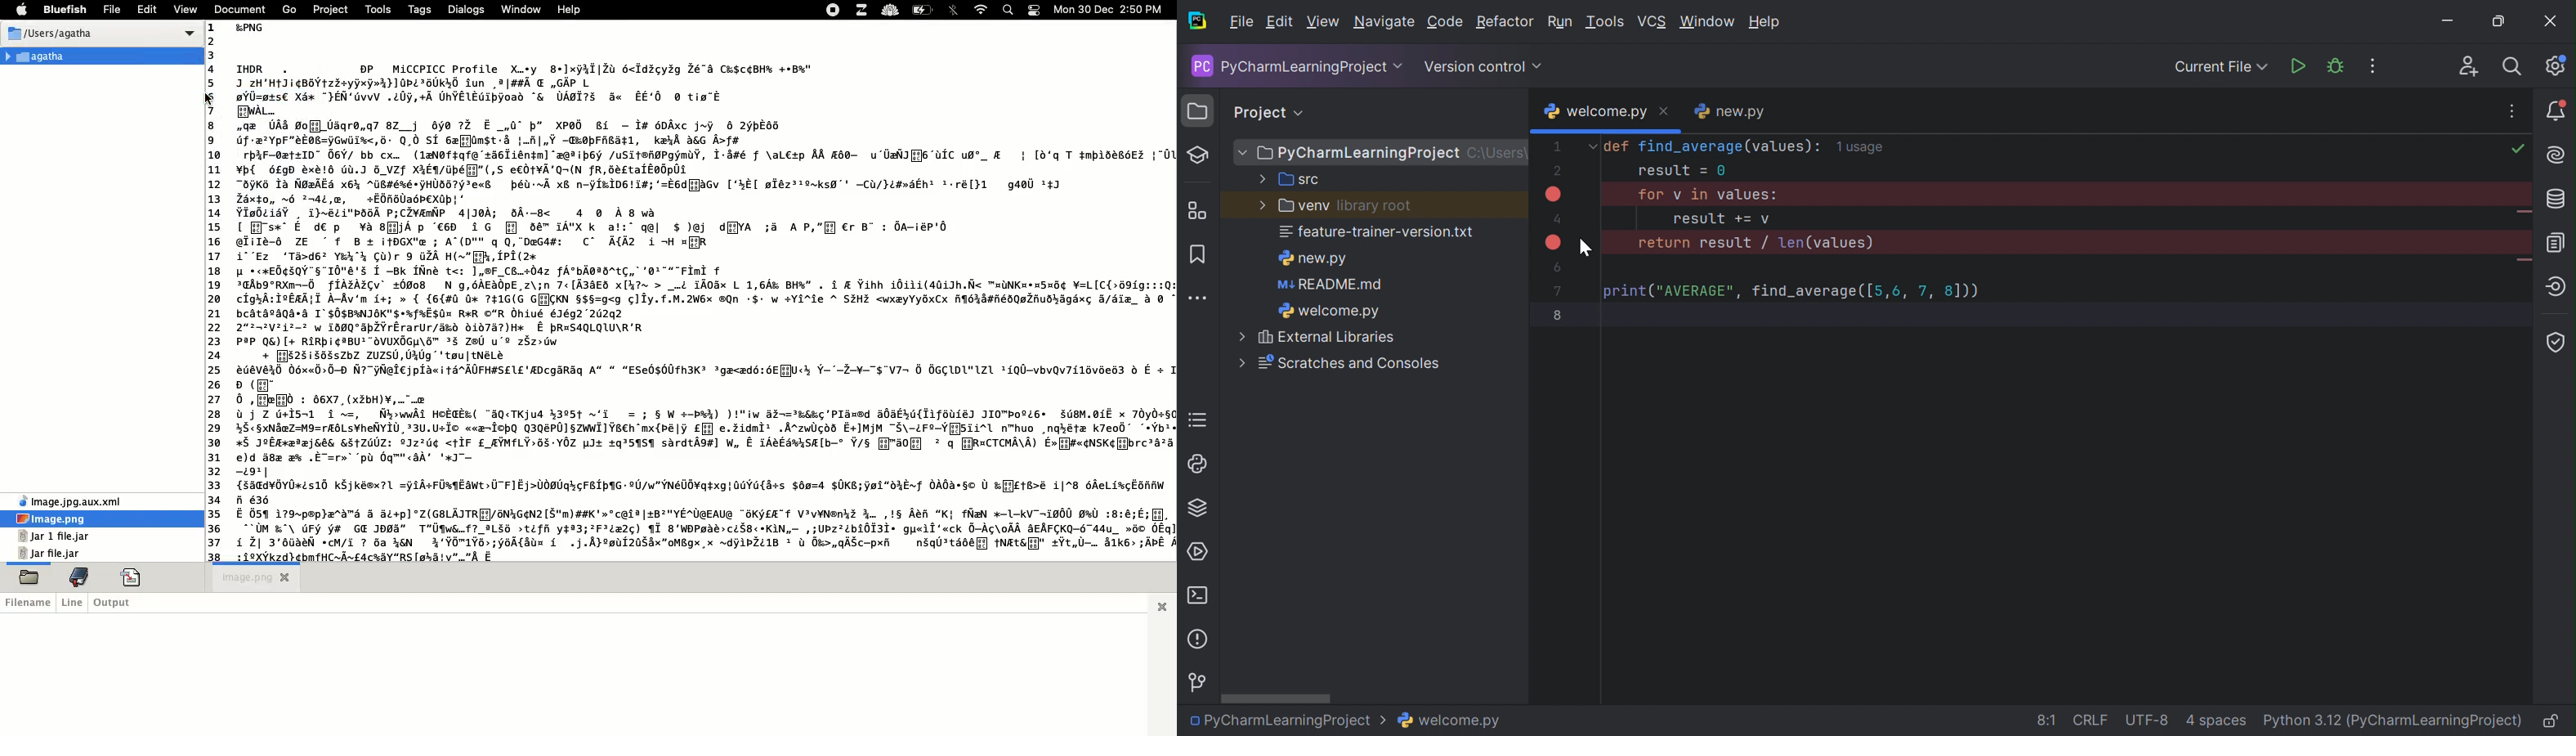 This screenshot has width=2576, height=756. Describe the element at coordinates (1561, 291) in the screenshot. I see `7` at that location.